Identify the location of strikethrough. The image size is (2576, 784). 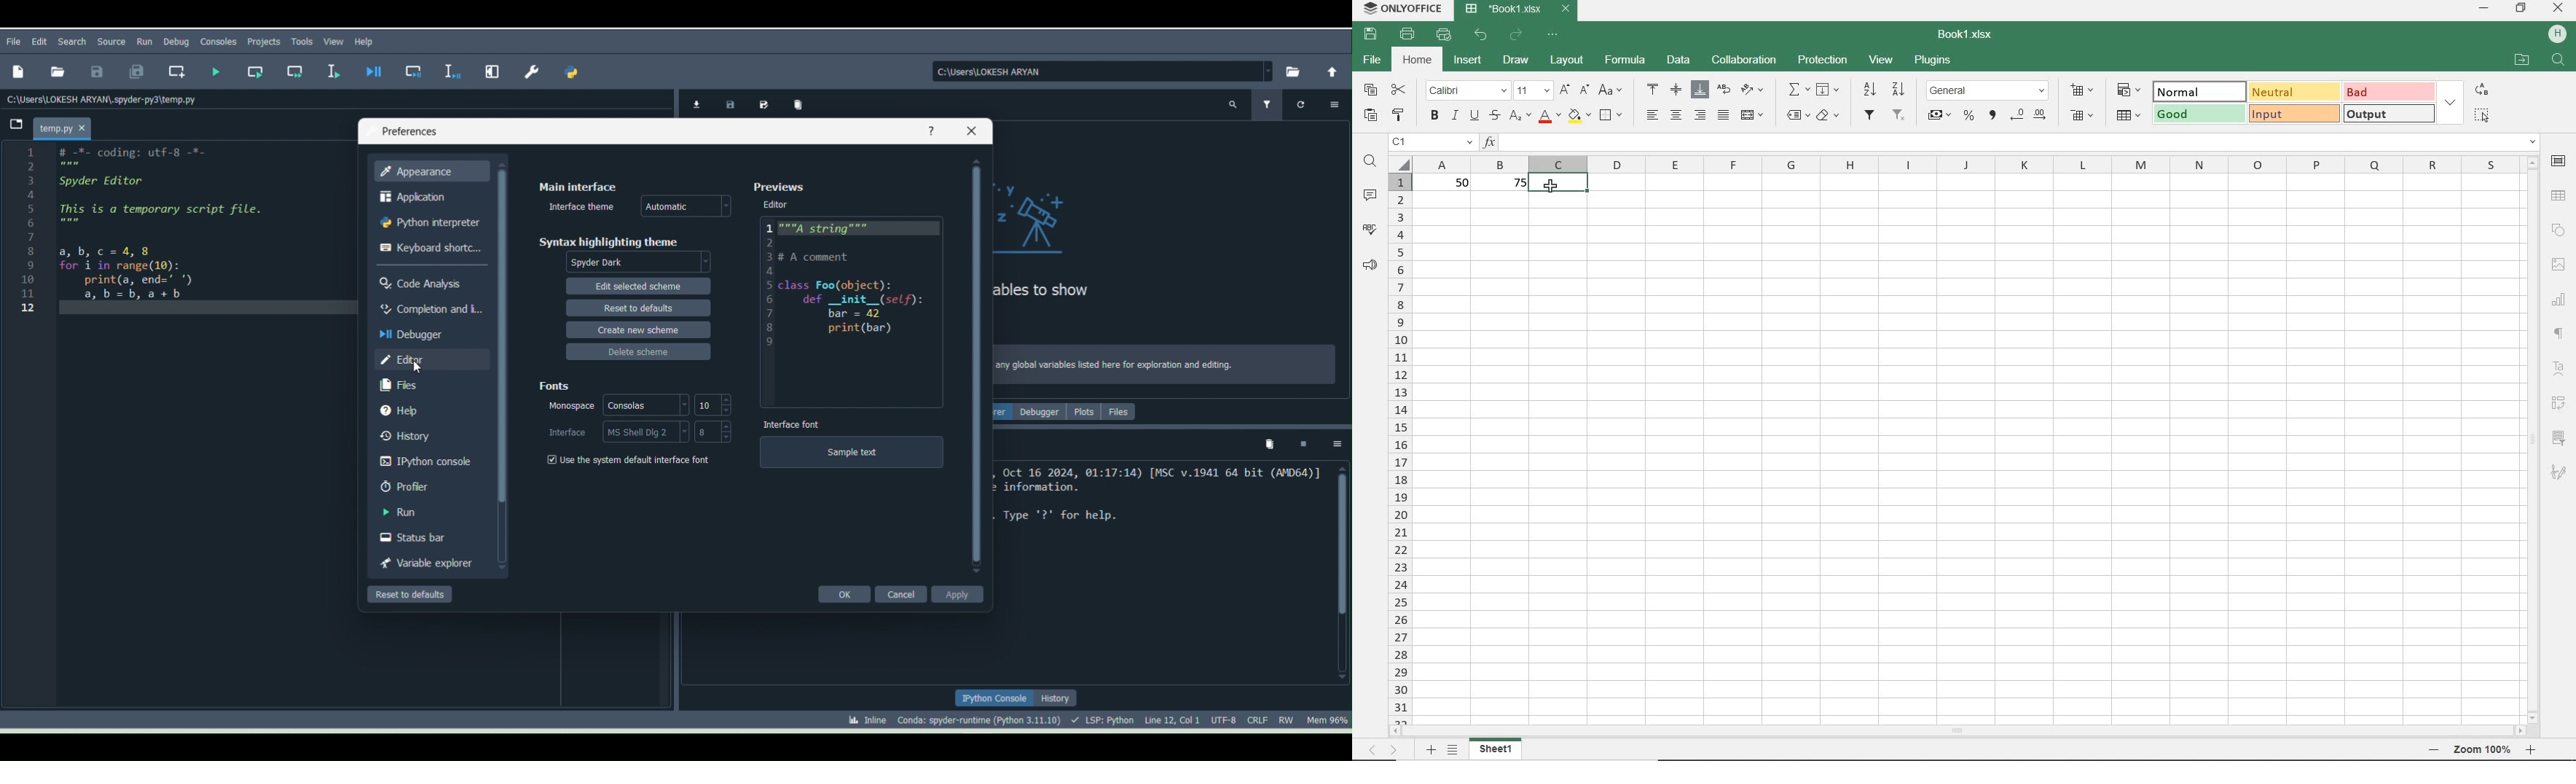
(1495, 116).